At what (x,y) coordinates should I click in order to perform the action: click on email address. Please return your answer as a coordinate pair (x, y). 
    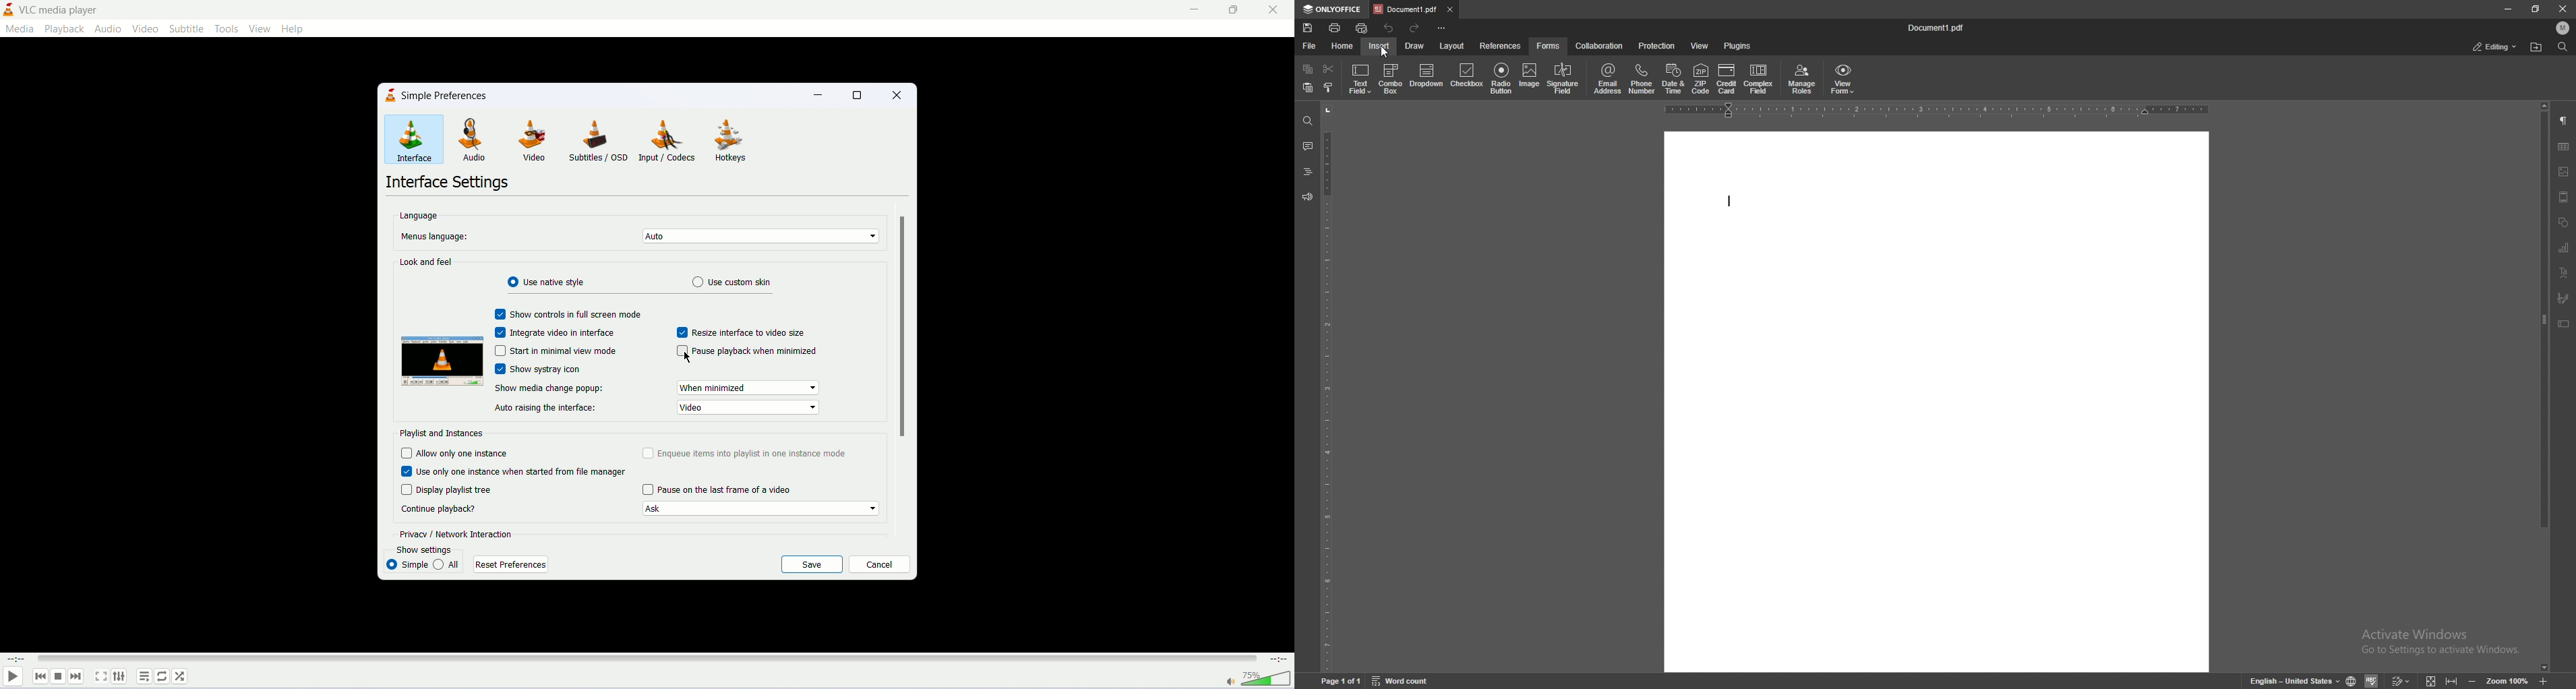
    Looking at the image, I should click on (1609, 78).